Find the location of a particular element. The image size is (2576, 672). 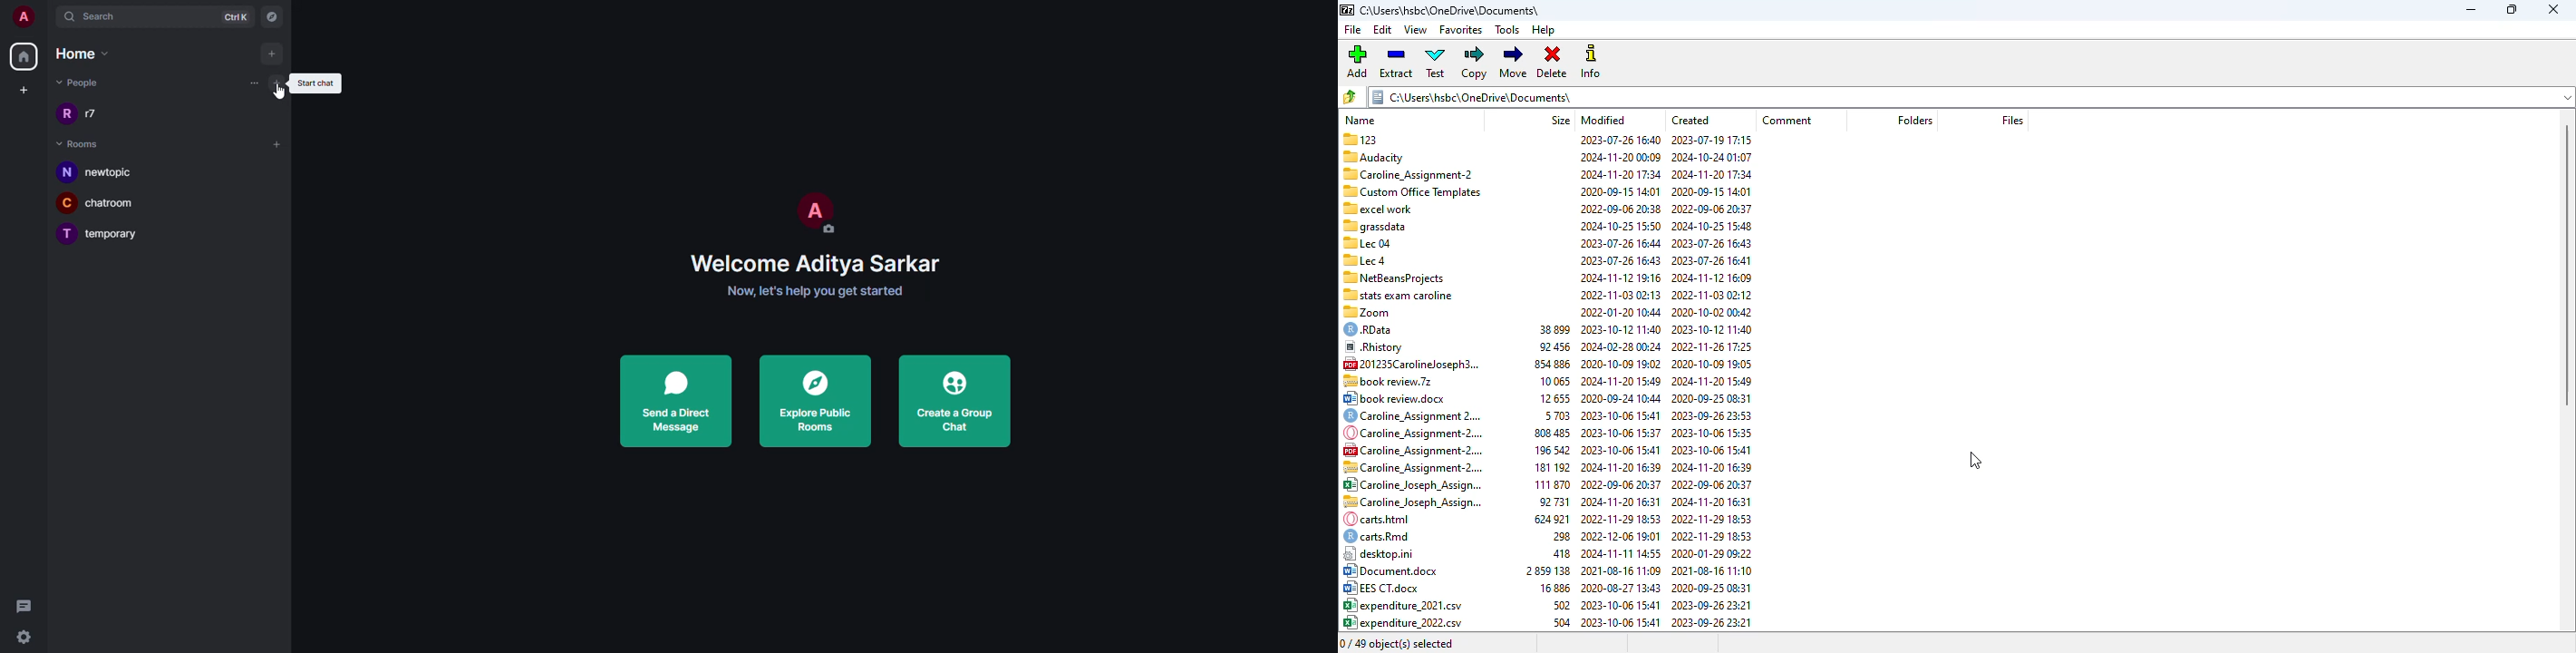

edit is located at coordinates (1383, 30).